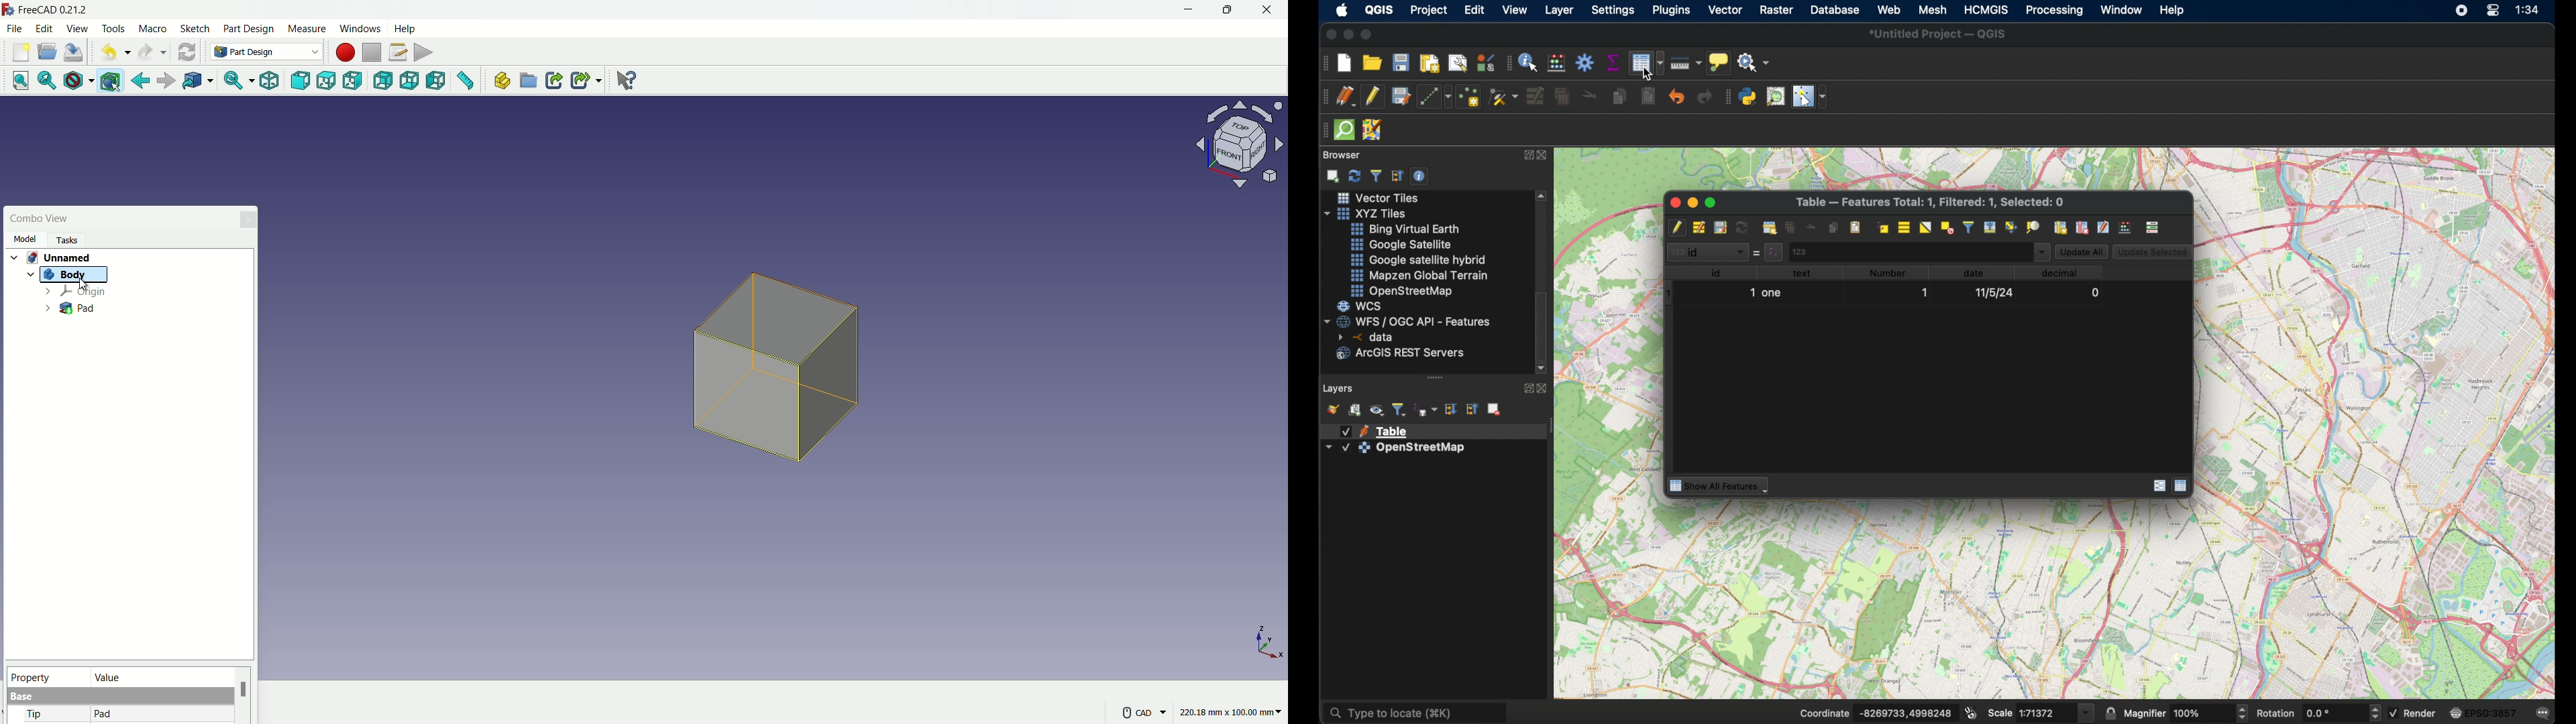 The width and height of the screenshot is (2576, 728). Describe the element at coordinates (1939, 34) in the screenshot. I see `untitled project - QGIS` at that location.